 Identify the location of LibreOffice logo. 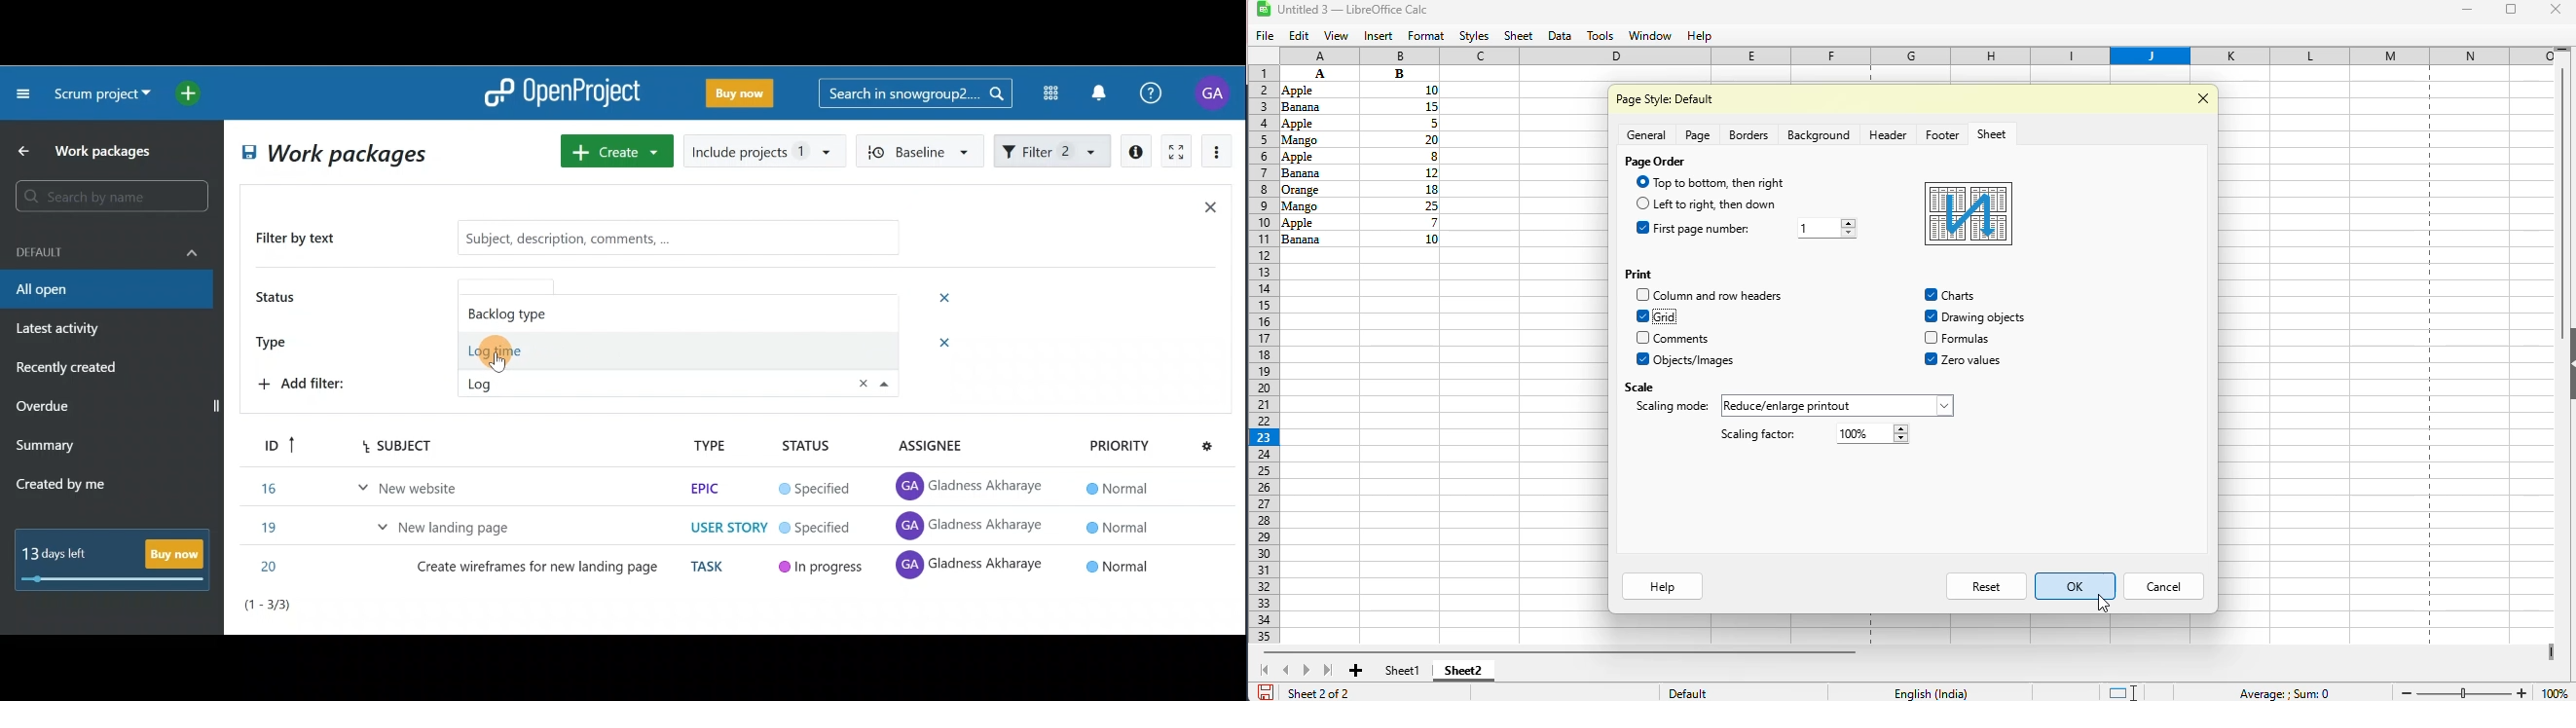
(1274, 9).